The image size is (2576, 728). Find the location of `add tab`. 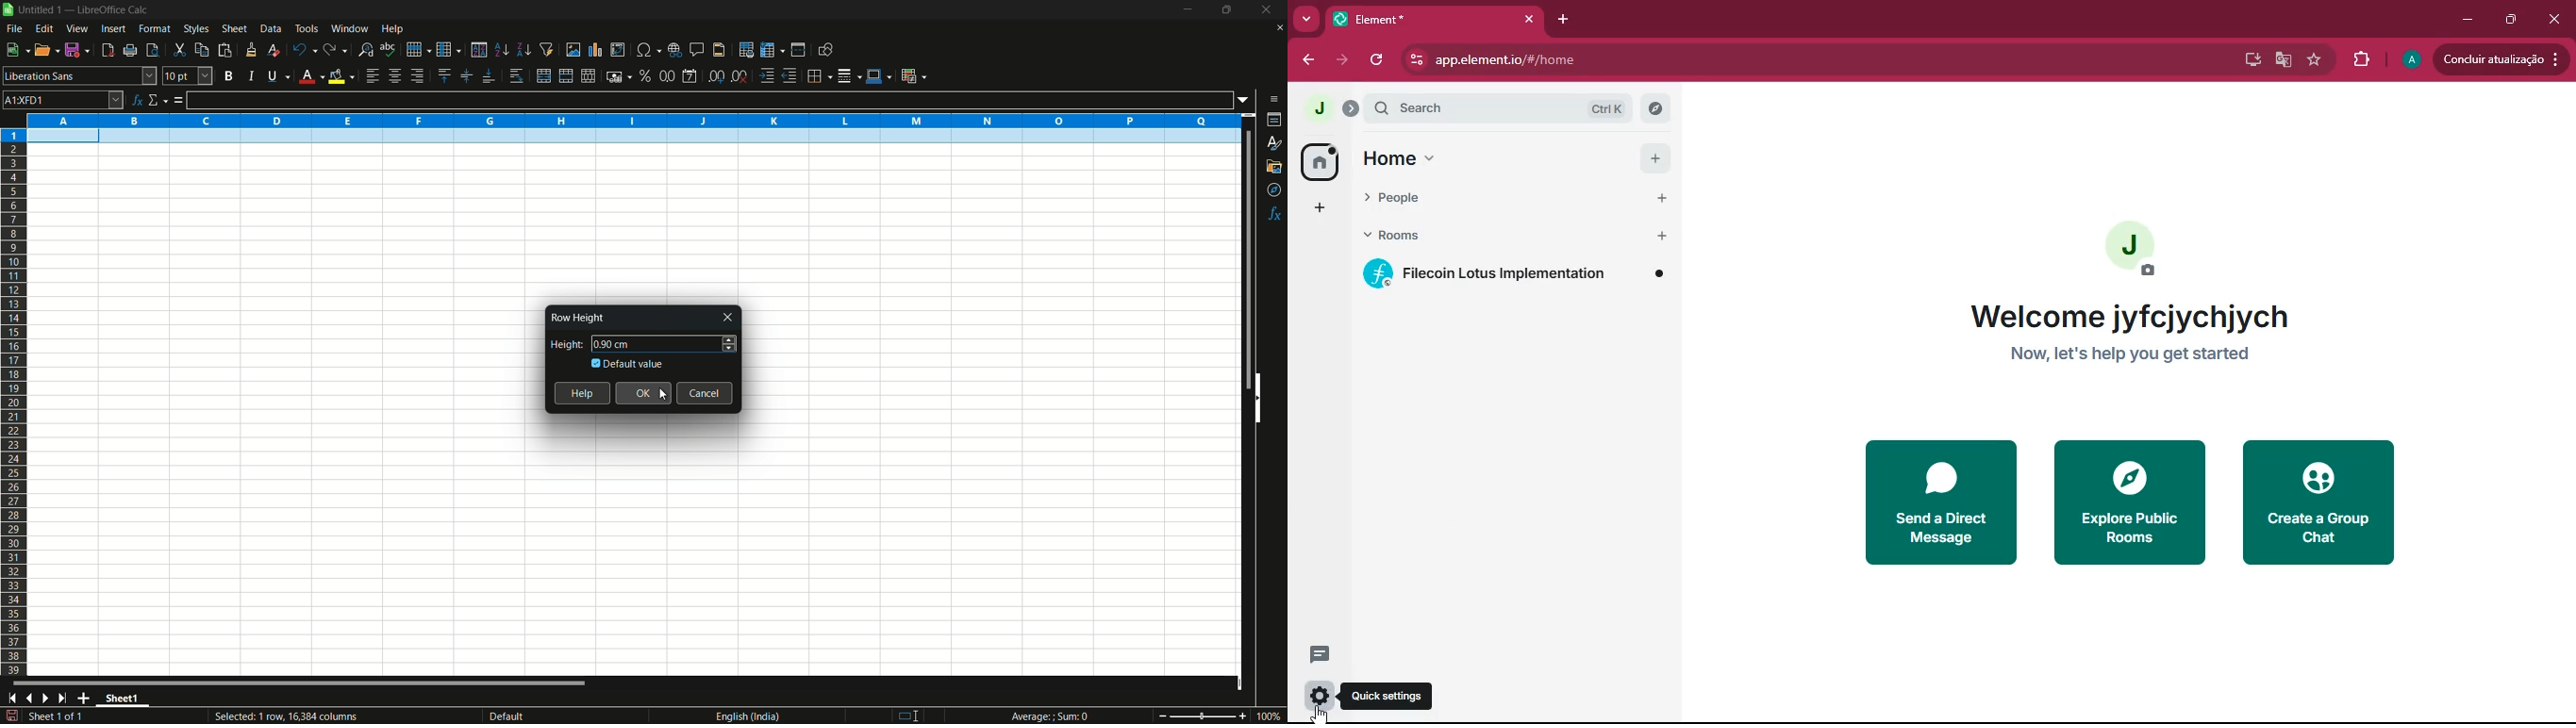

add tab is located at coordinates (1564, 20).